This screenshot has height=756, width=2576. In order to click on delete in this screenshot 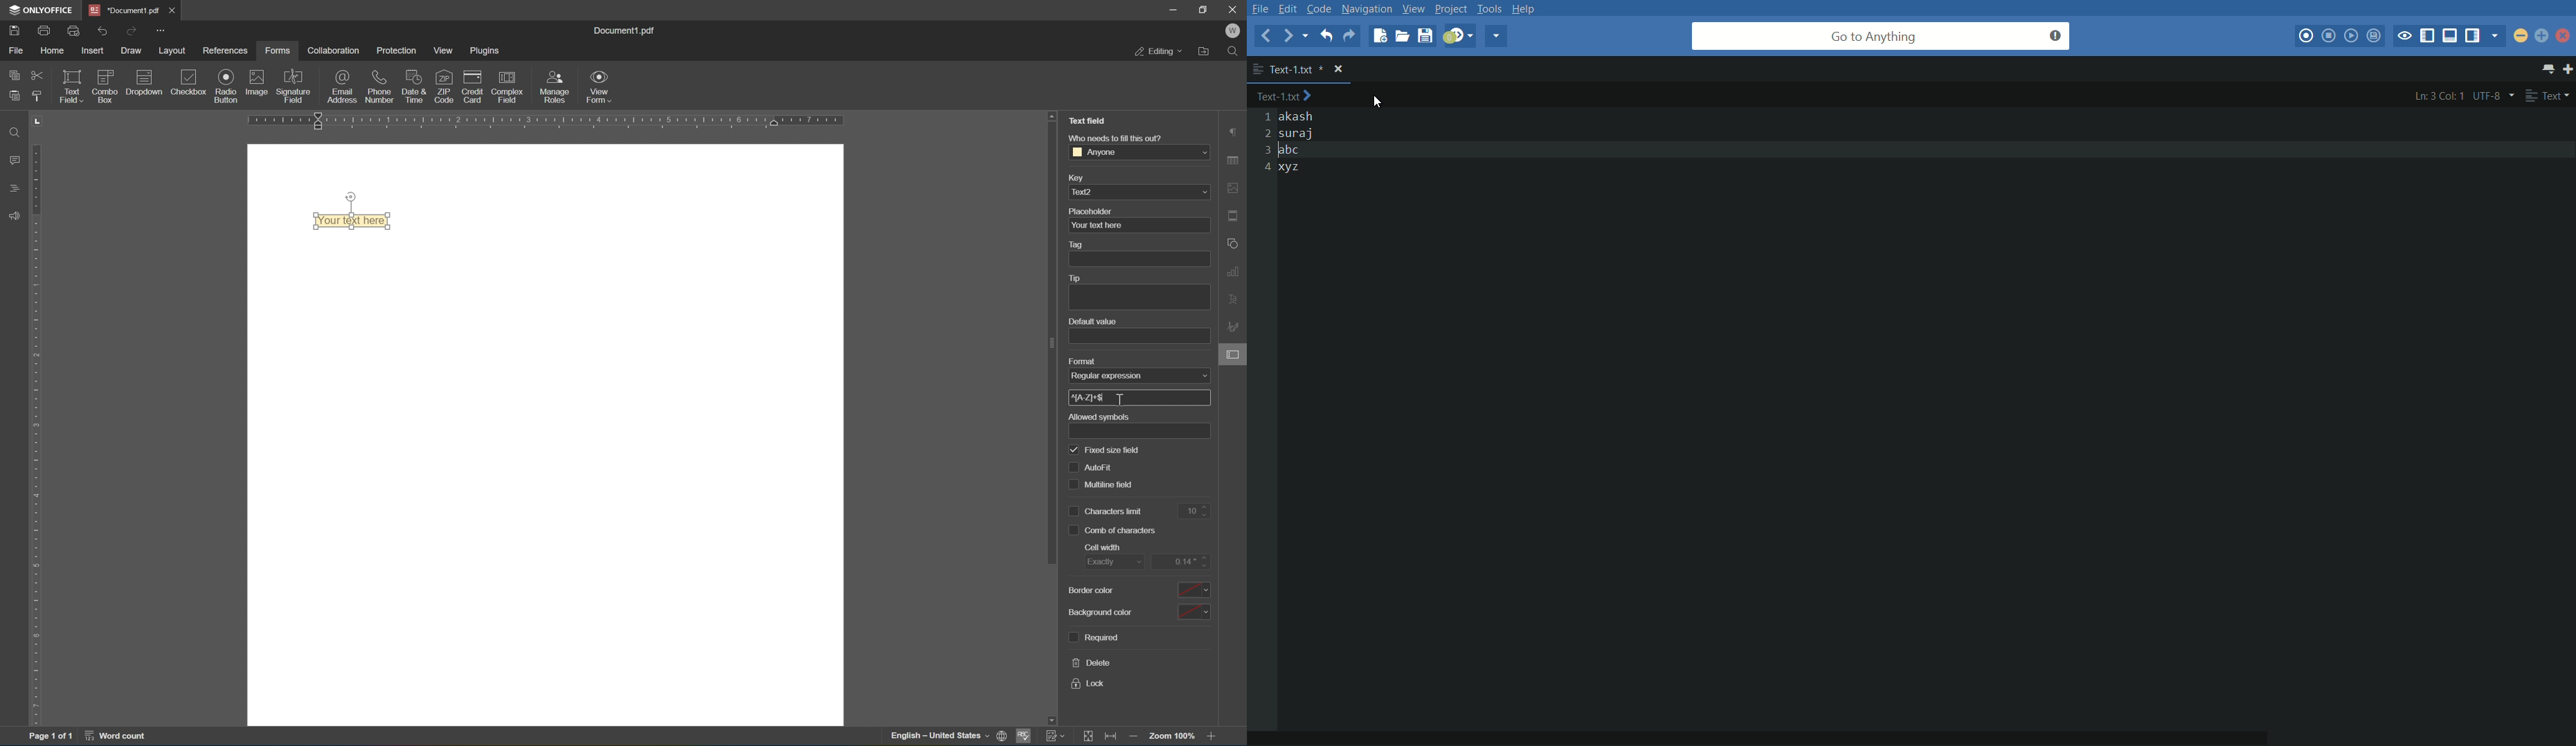, I will do `click(1091, 663)`.